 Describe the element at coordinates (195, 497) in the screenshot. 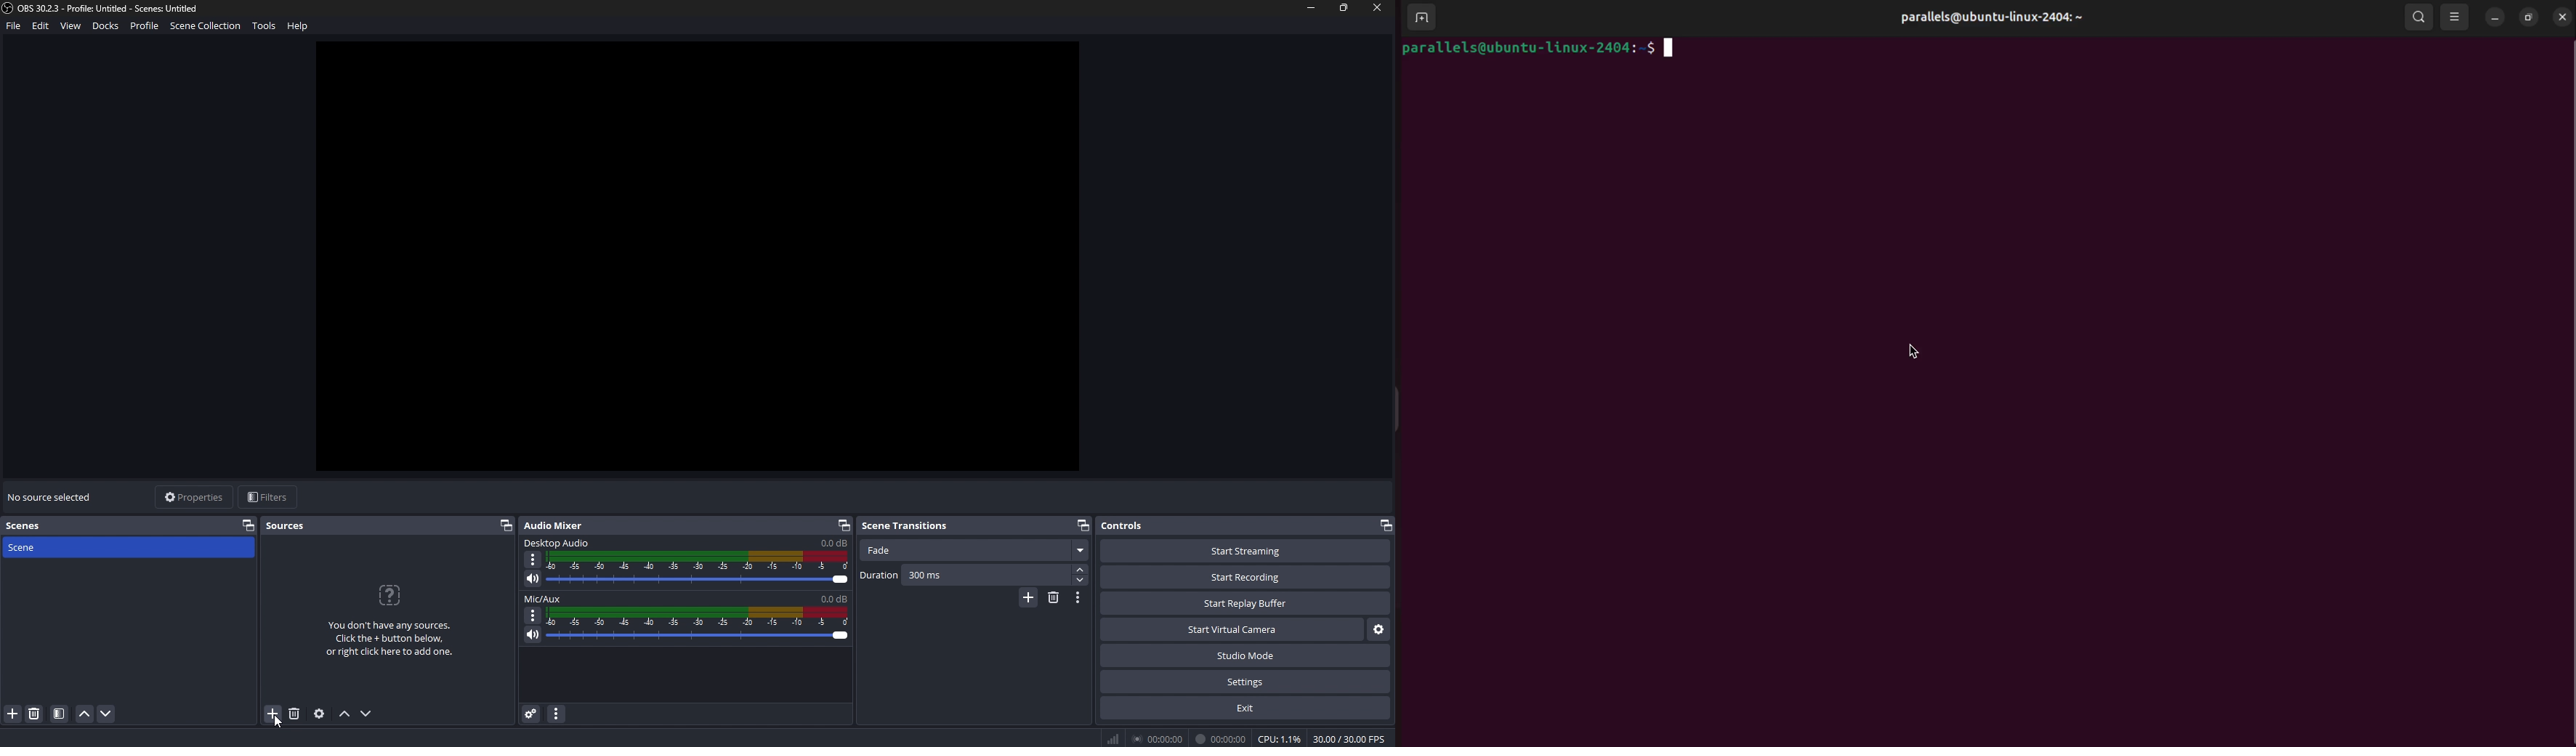

I see `properties` at that location.